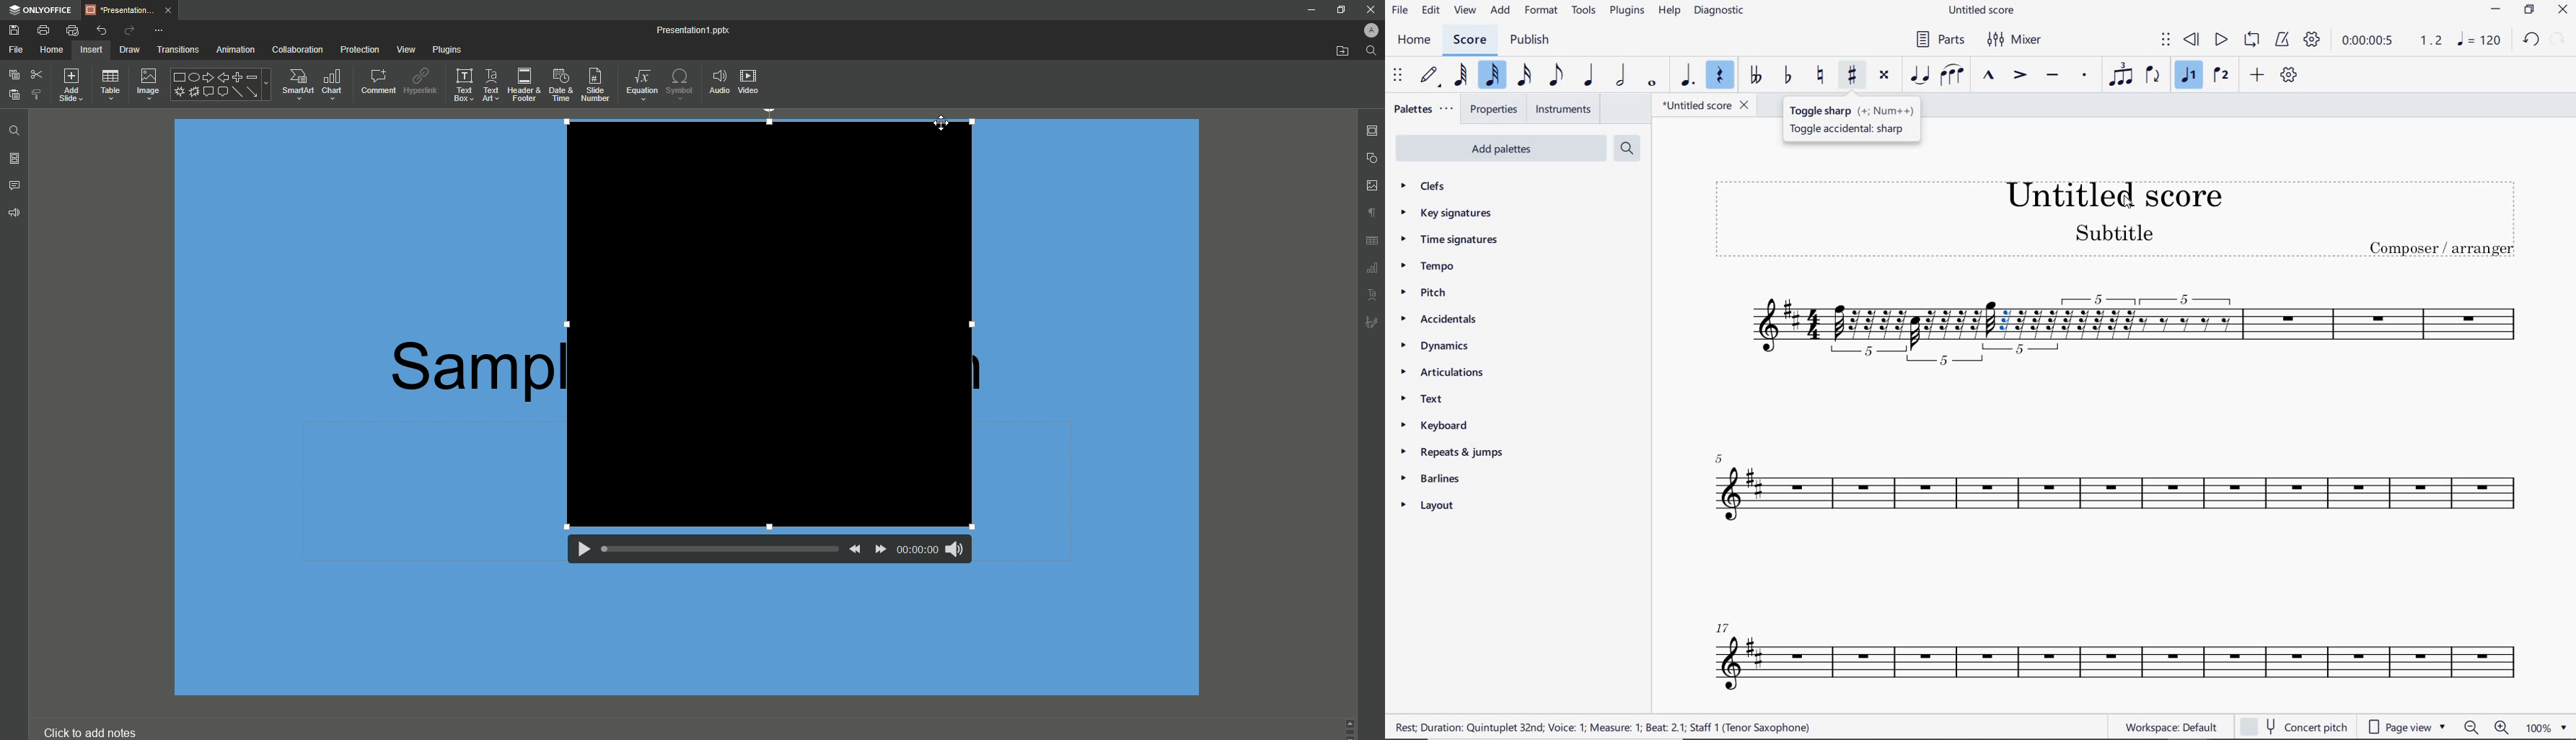 This screenshot has height=756, width=2576. I want to click on rest duration, so click(1603, 727).